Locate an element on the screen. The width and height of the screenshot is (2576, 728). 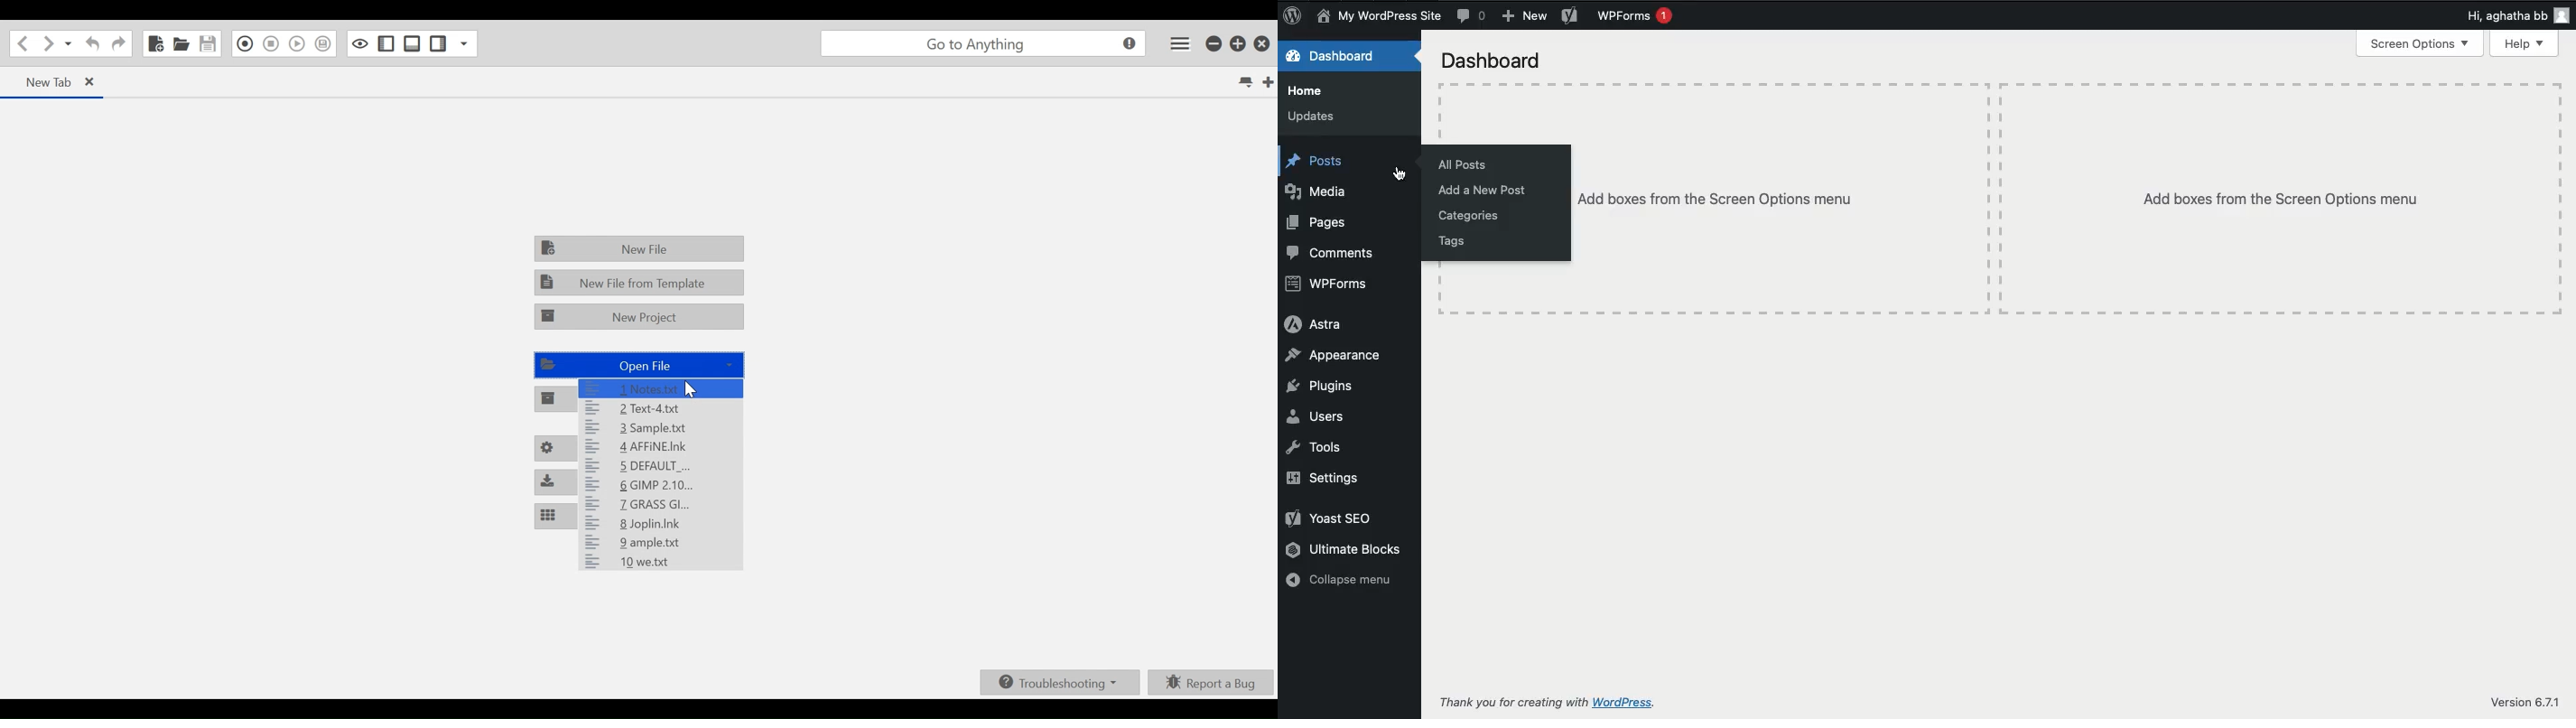
Troubleshooting is located at coordinates (1057, 684).